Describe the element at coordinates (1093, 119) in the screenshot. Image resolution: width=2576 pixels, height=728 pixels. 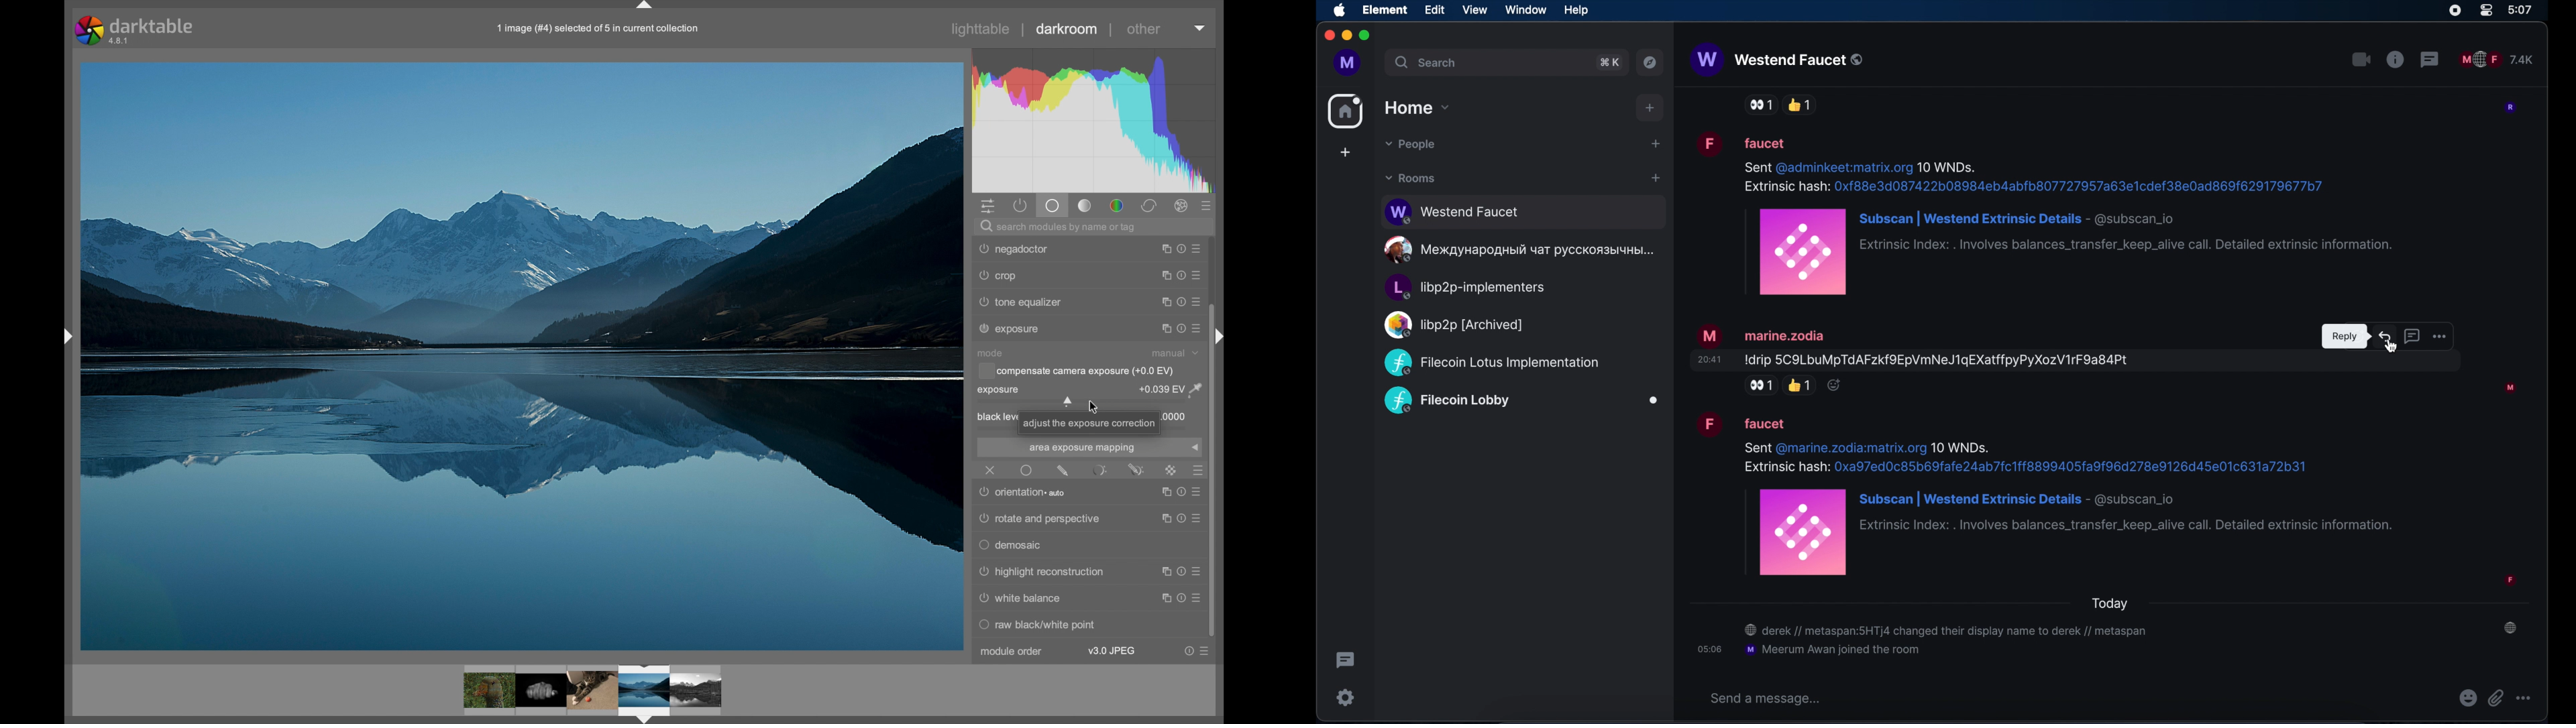
I see `histogram` at that location.